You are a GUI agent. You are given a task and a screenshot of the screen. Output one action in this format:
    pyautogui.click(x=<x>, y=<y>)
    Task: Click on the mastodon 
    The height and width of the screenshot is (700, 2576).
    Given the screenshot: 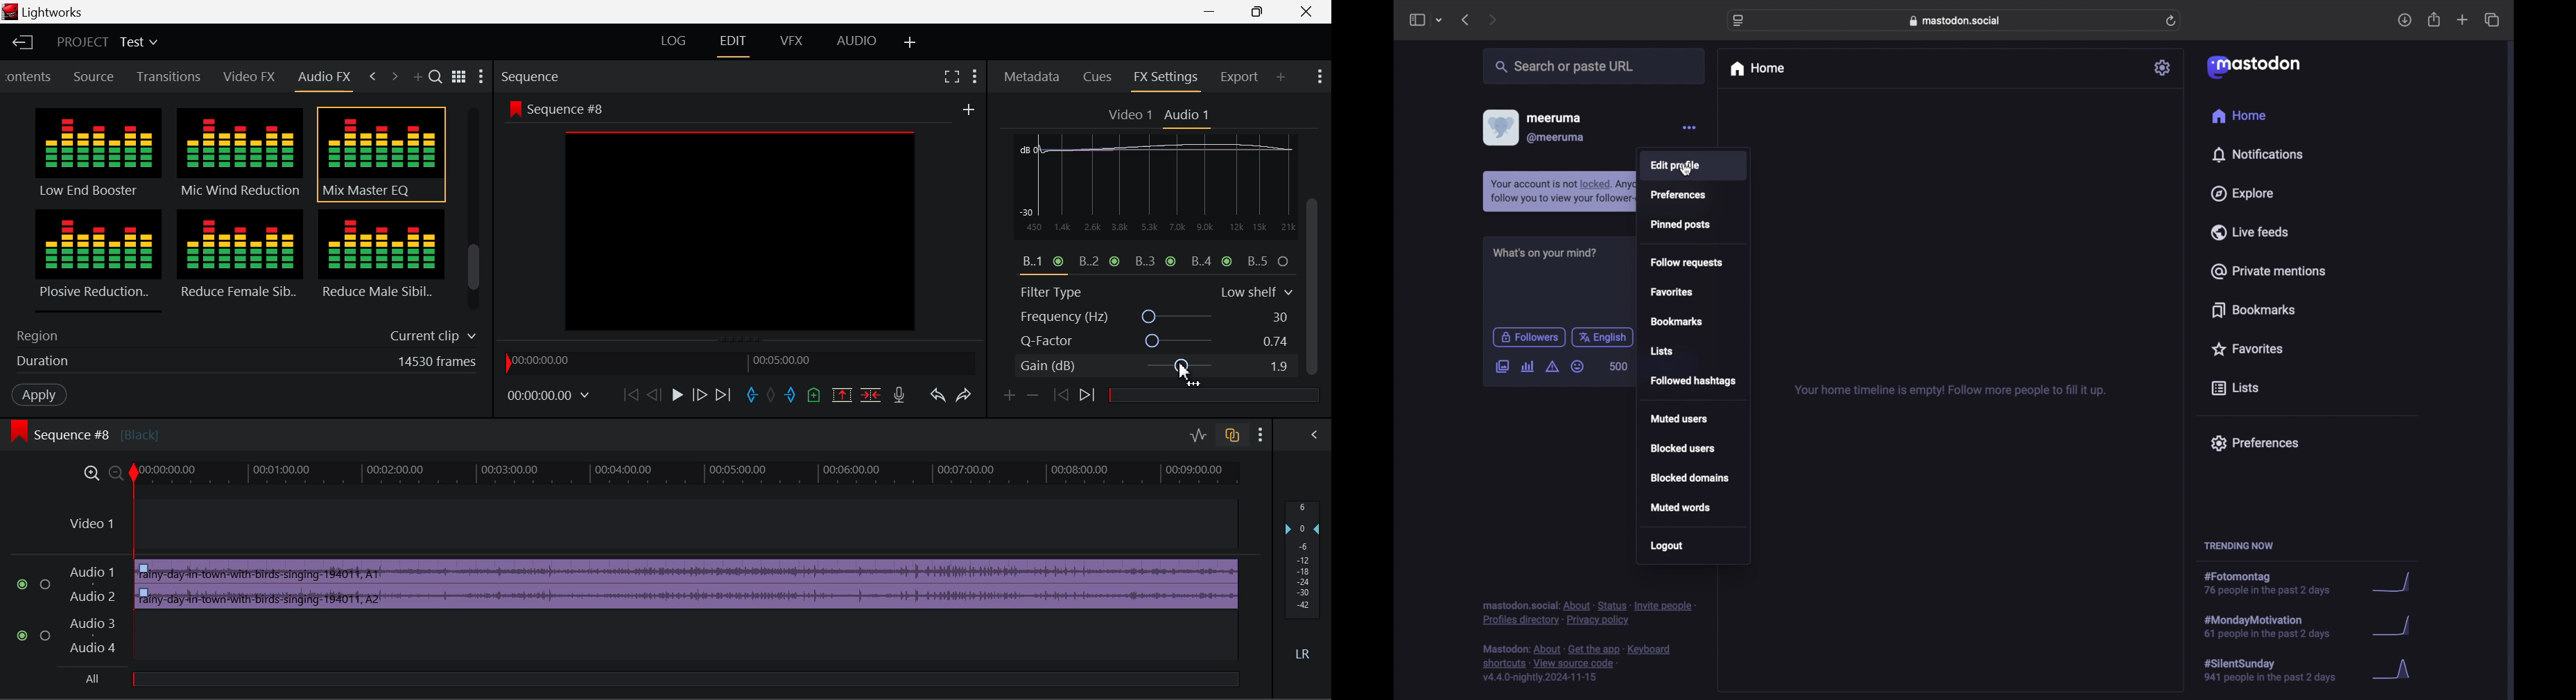 What is the action you would take?
    pyautogui.click(x=2253, y=67)
    